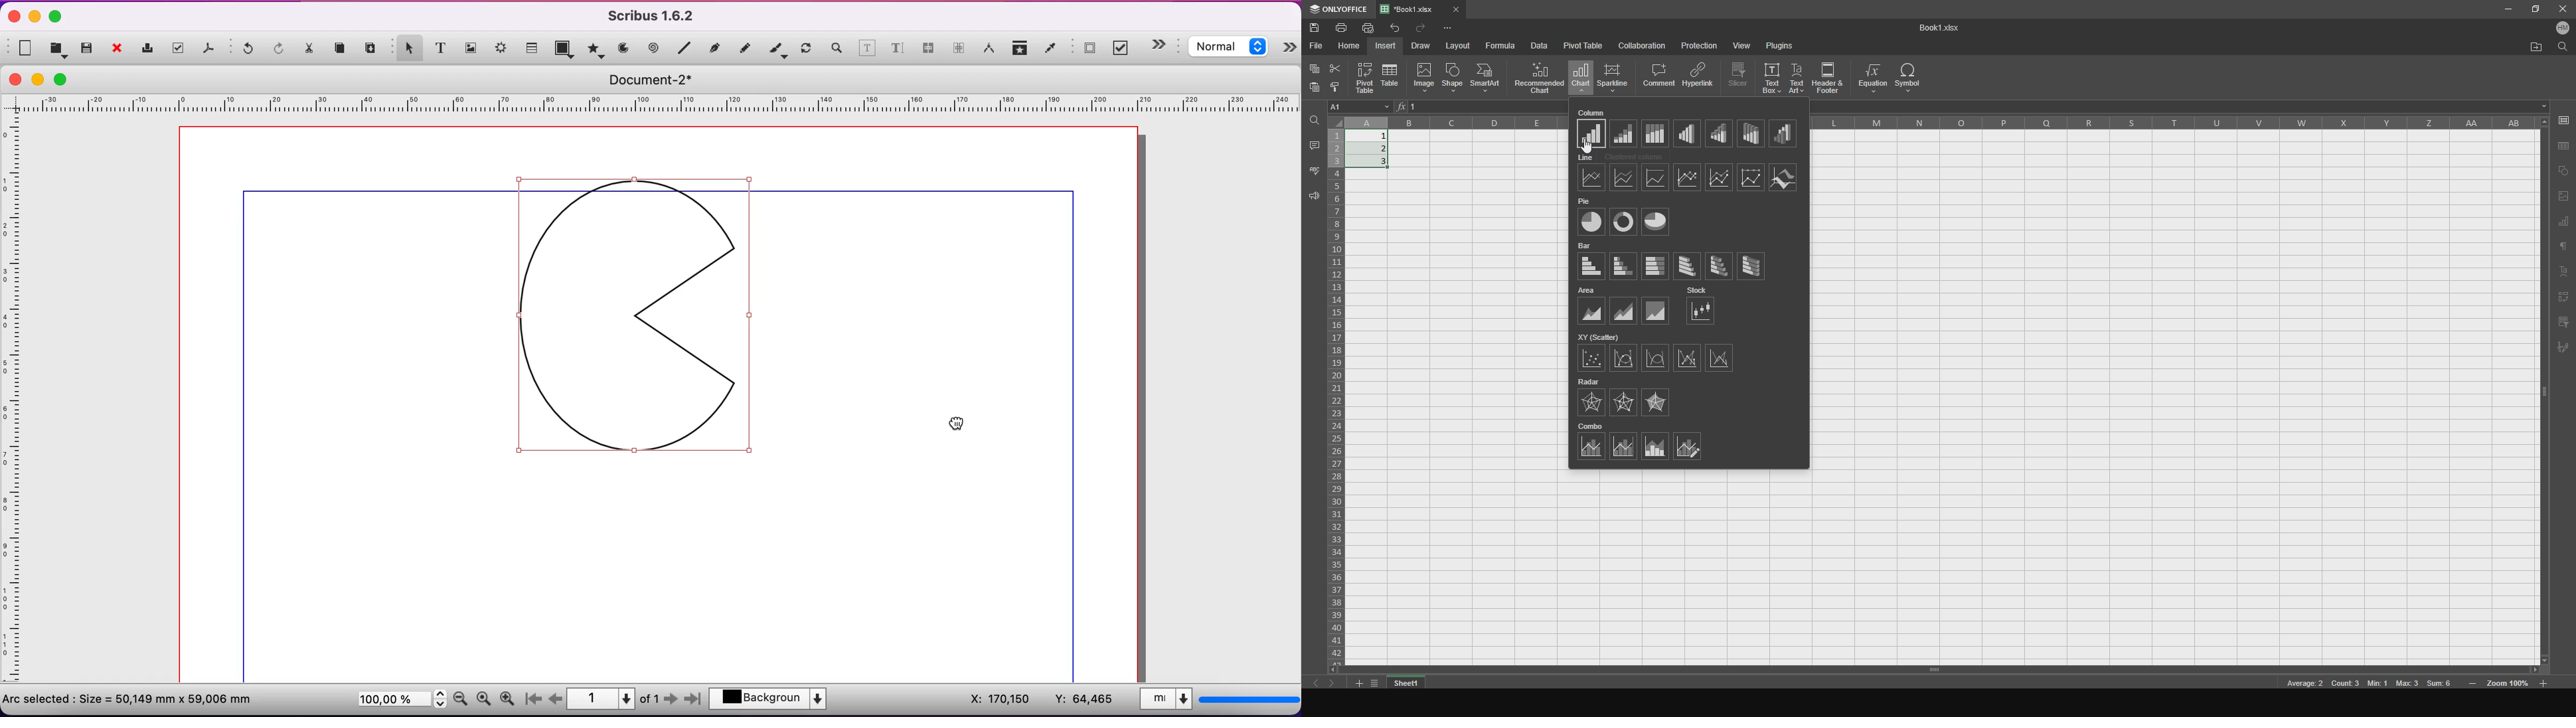 The image size is (2576, 728). What do you see at coordinates (1051, 49) in the screenshot?
I see `eye dropper` at bounding box center [1051, 49].